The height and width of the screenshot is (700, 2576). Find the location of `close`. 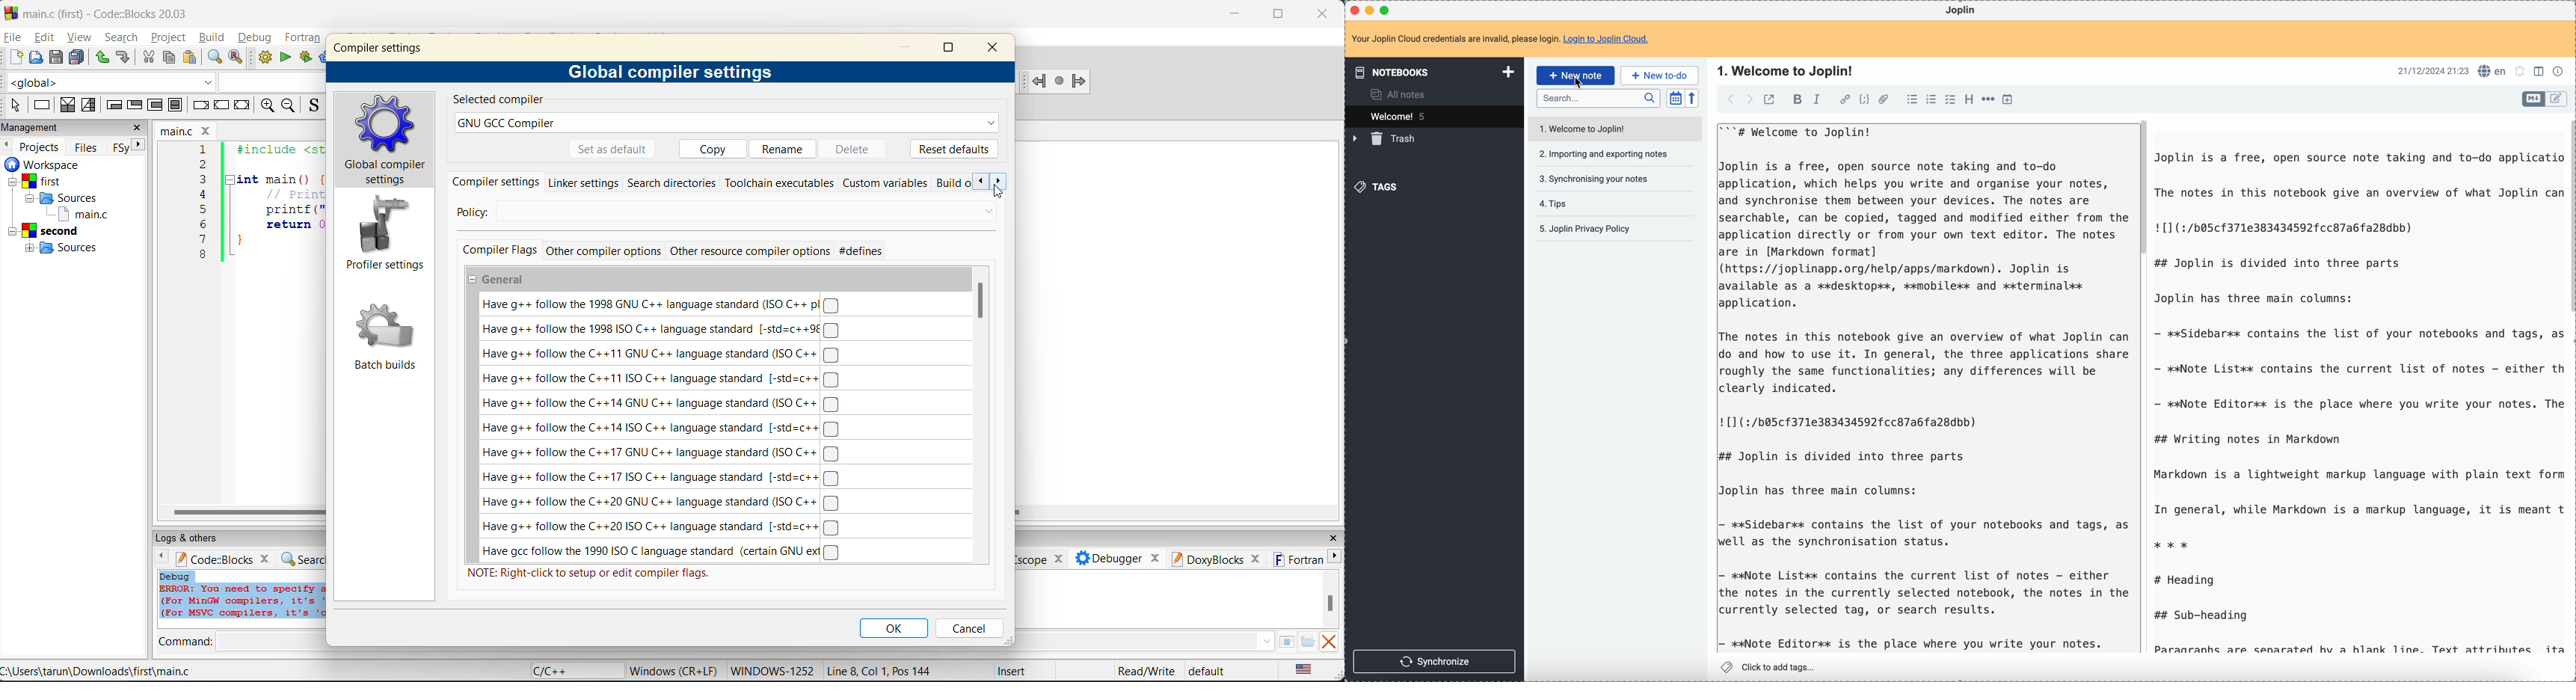

close is located at coordinates (138, 129).